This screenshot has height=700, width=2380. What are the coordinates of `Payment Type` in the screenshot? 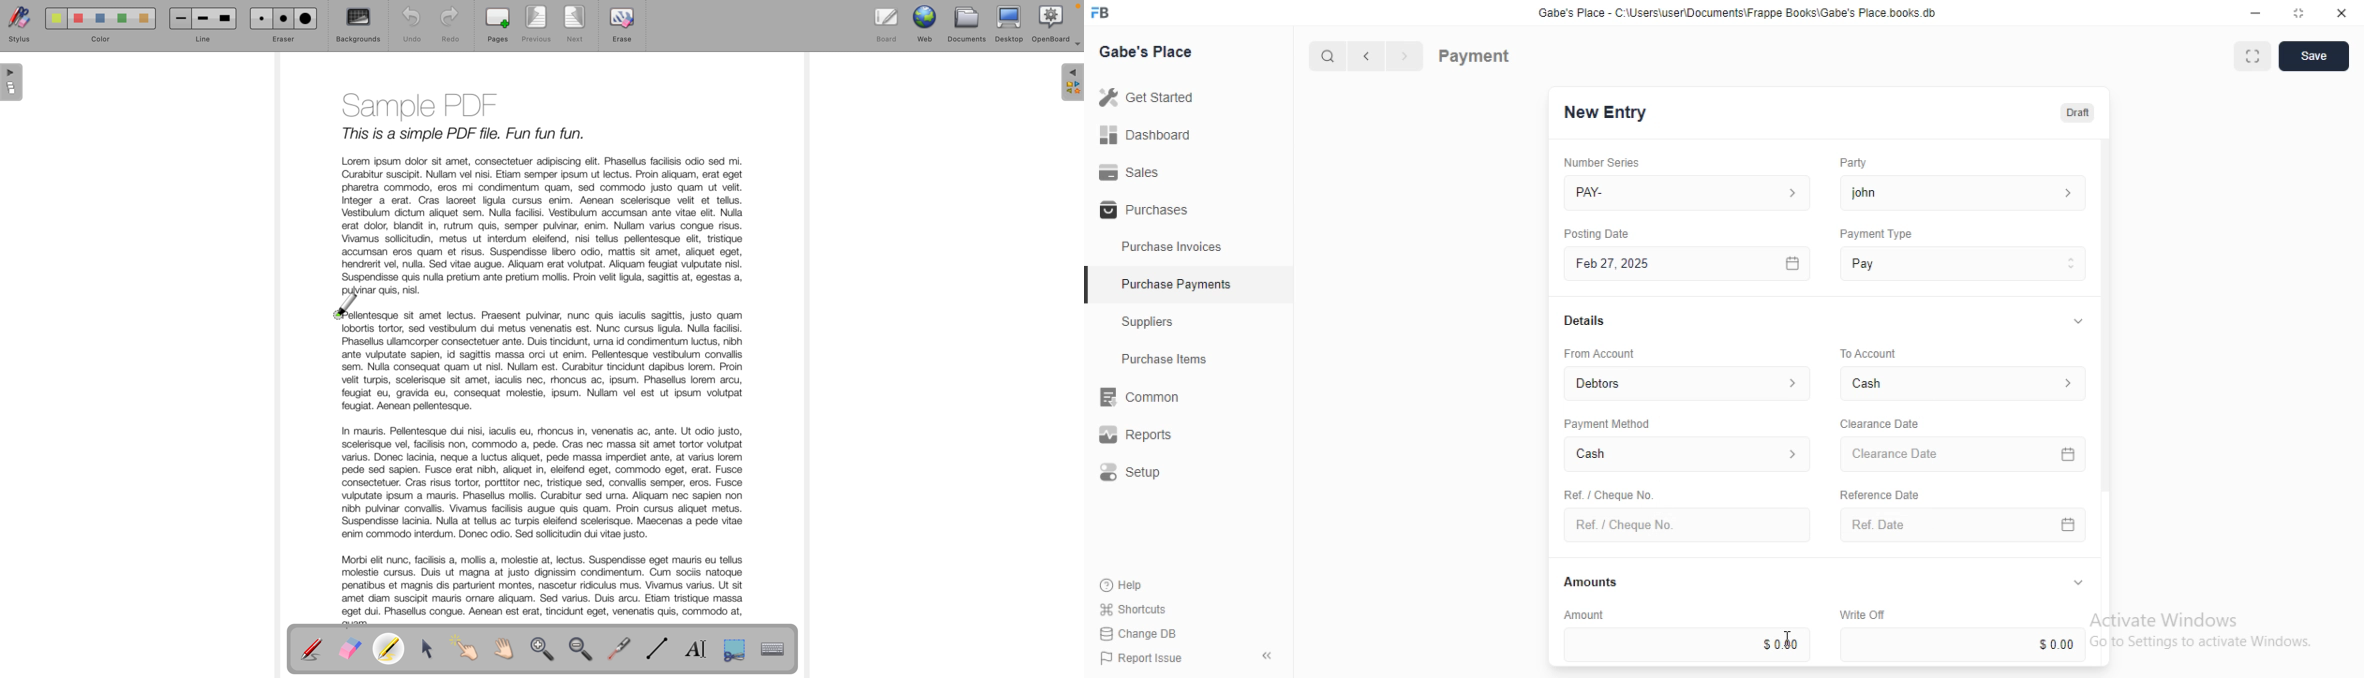 It's located at (1874, 234).